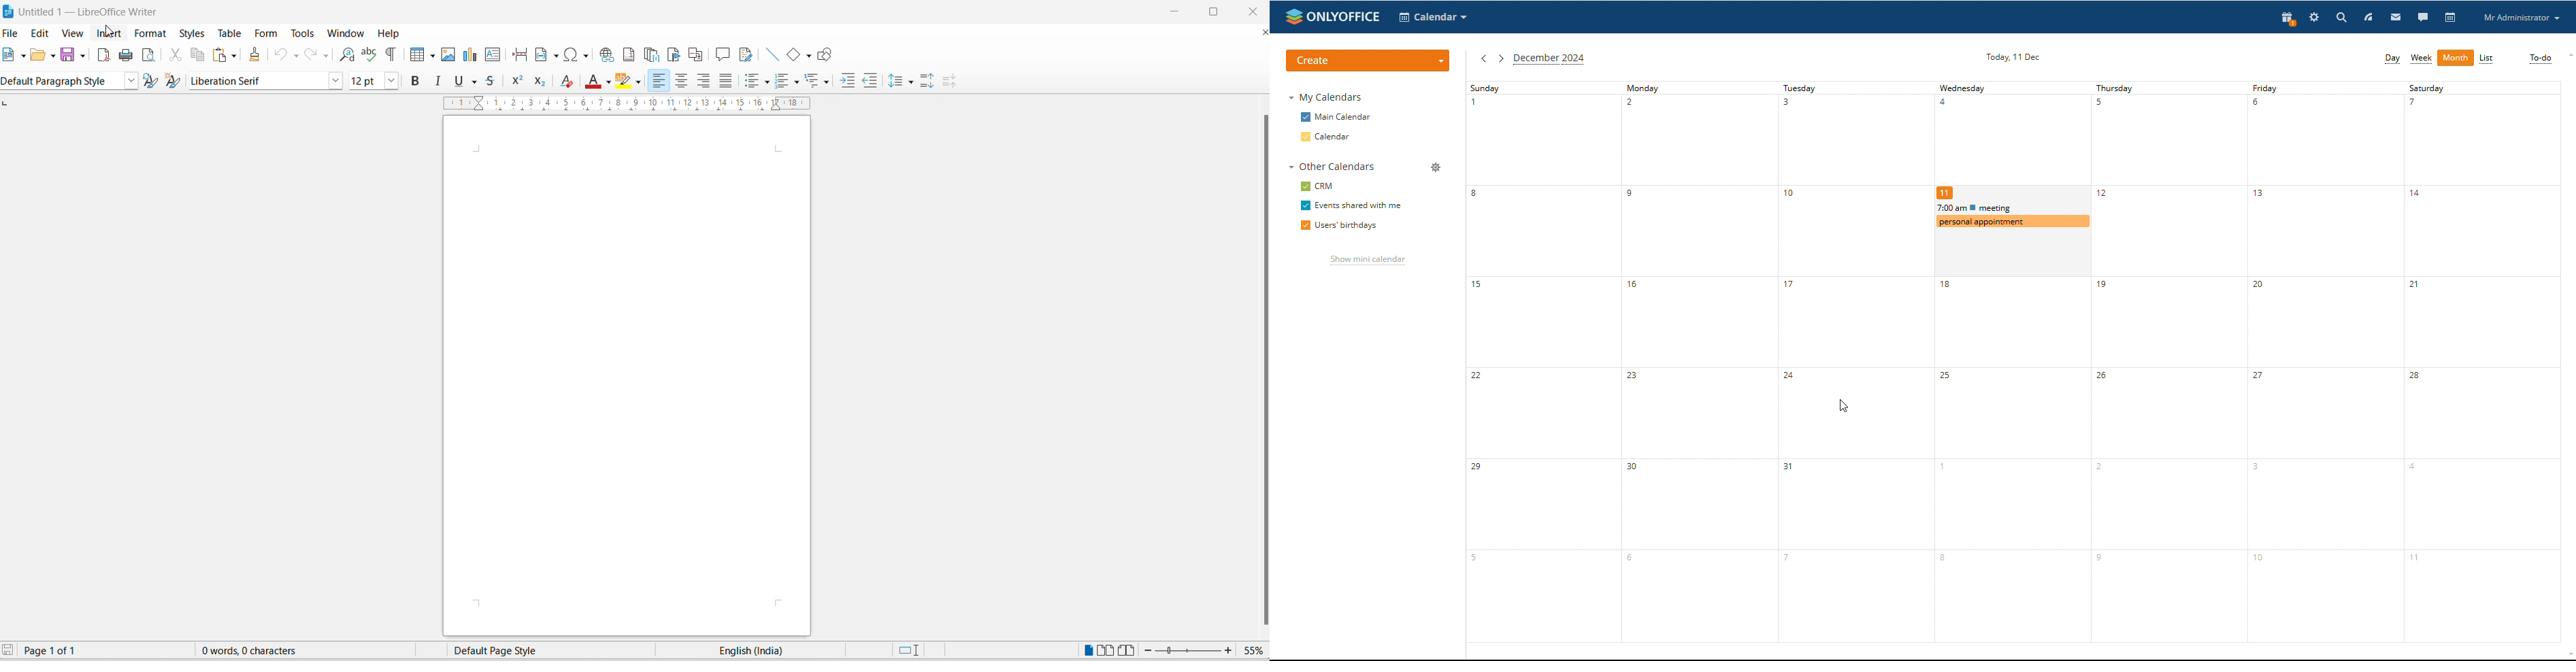 This screenshot has height=672, width=2576. Describe the element at coordinates (2168, 362) in the screenshot. I see `thursday` at that location.